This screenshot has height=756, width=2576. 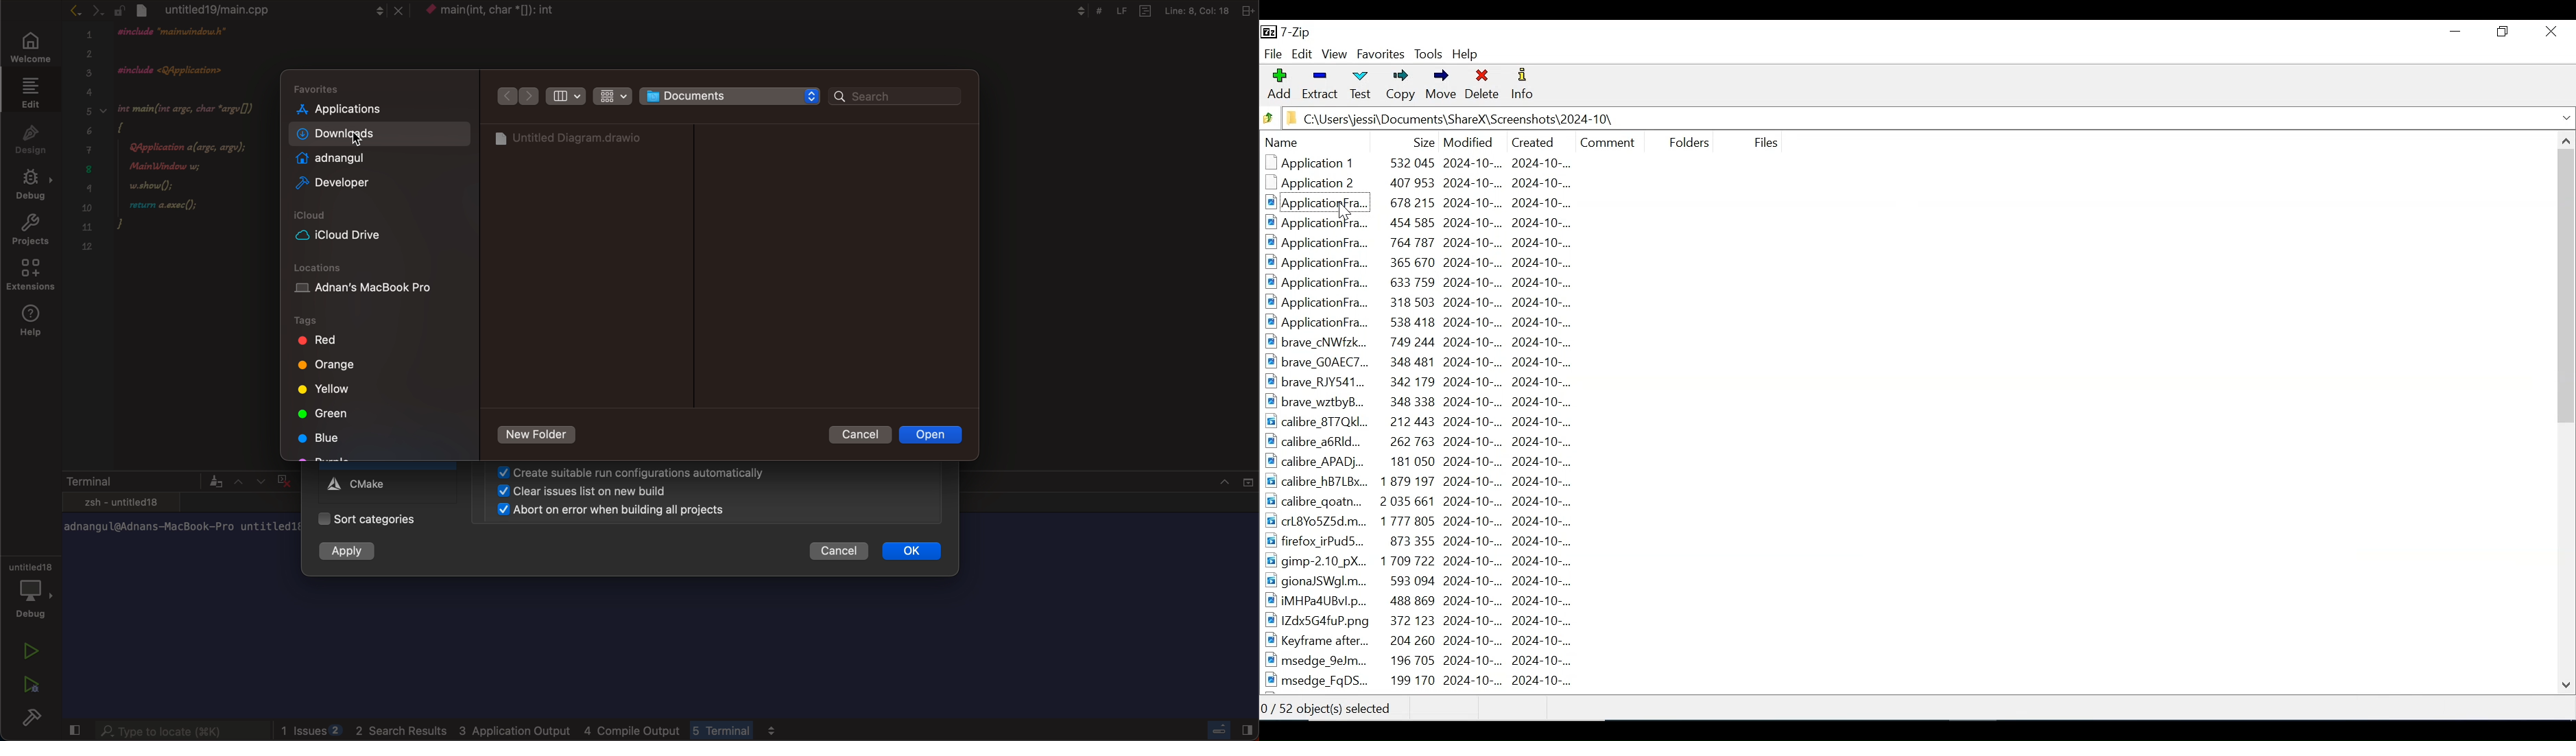 I want to click on Copy, so click(x=1398, y=86).